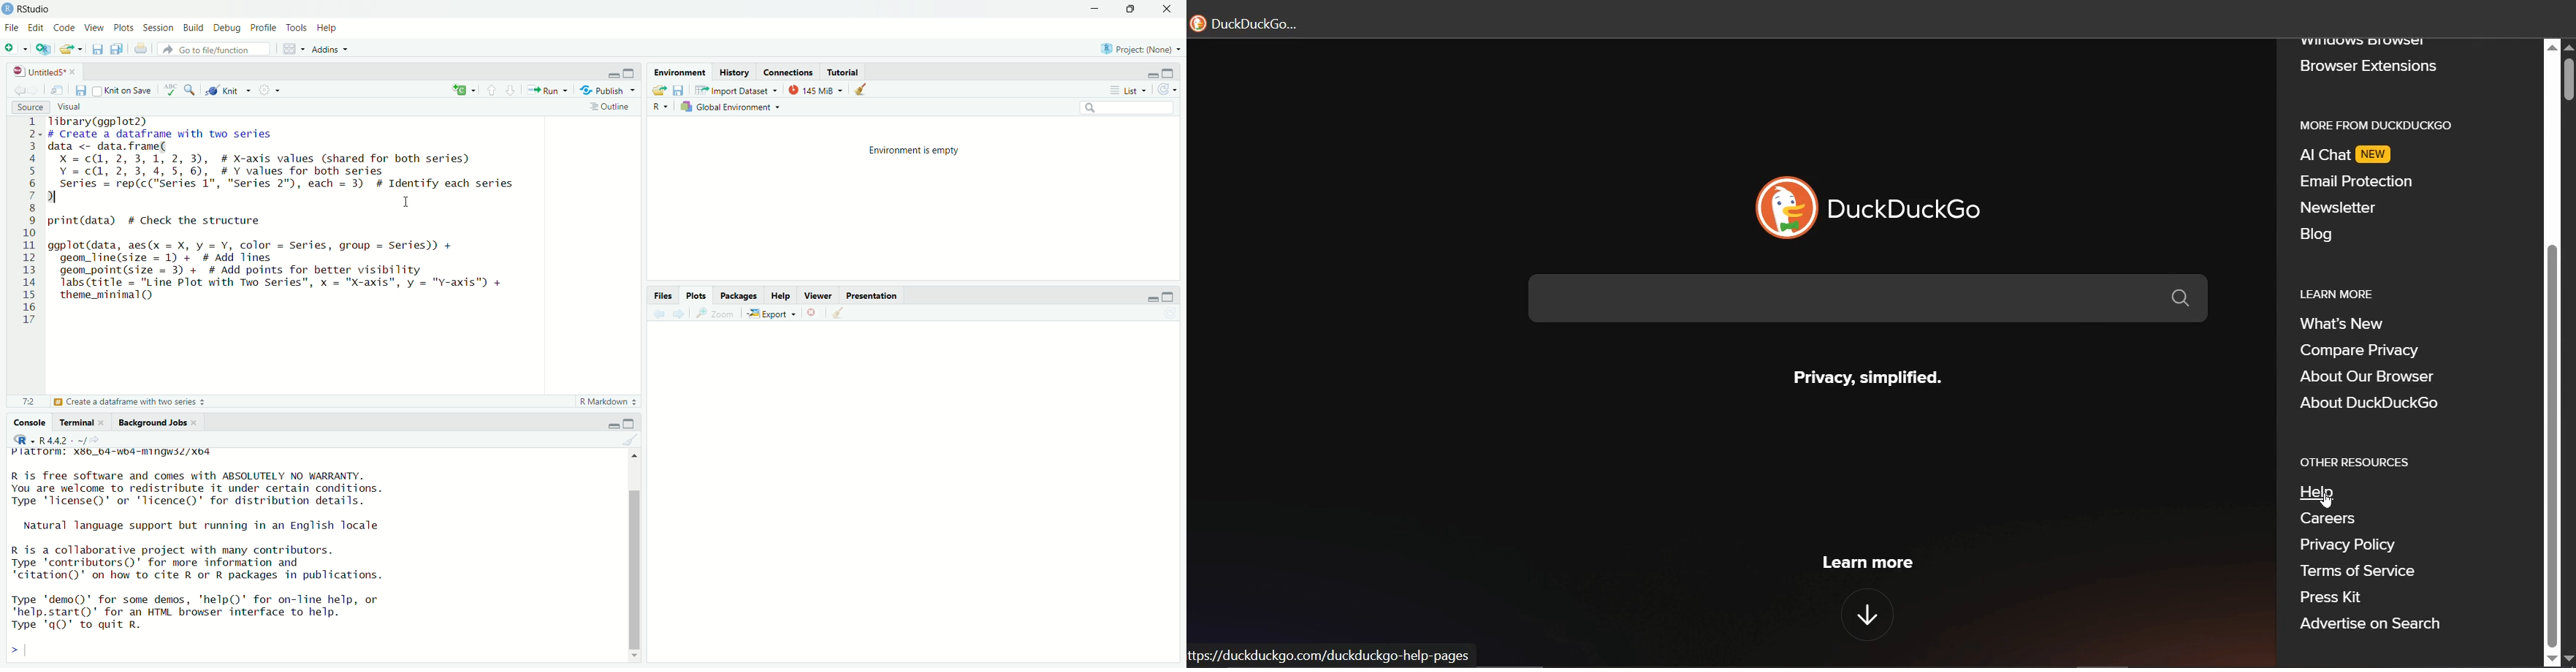 The height and width of the screenshot is (672, 2576). I want to click on input cursor, so click(28, 649).